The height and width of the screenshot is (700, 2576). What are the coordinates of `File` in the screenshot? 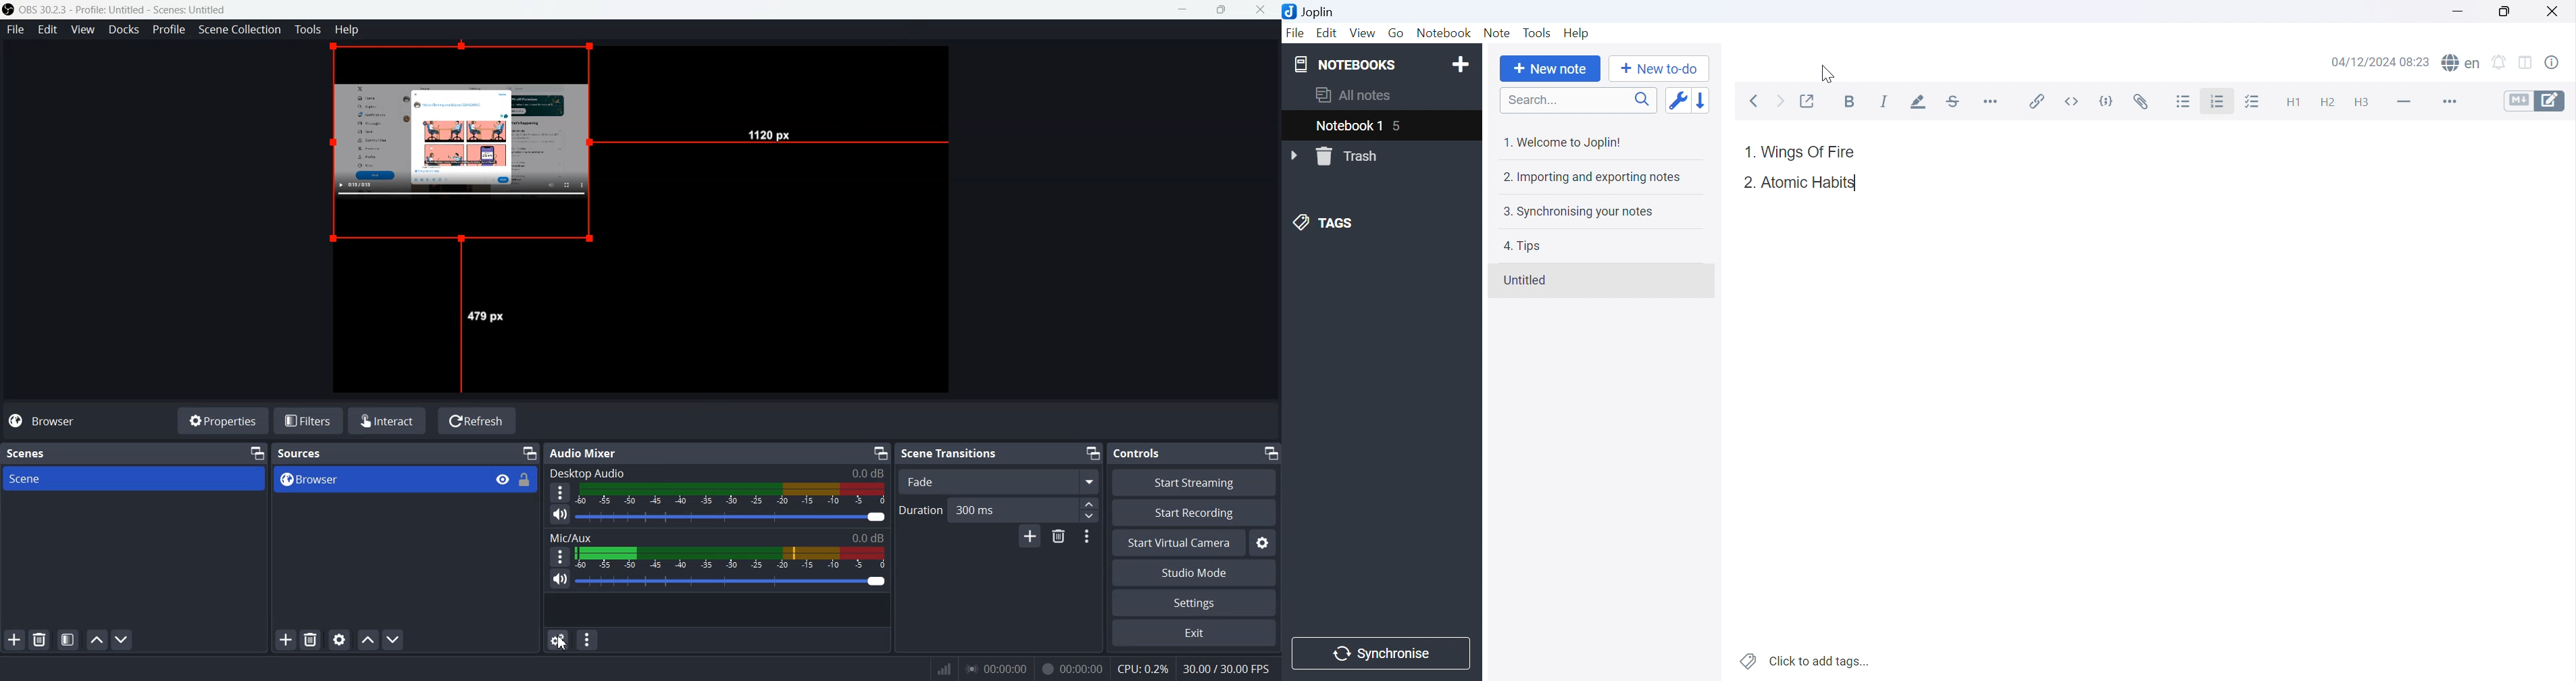 It's located at (1295, 34).